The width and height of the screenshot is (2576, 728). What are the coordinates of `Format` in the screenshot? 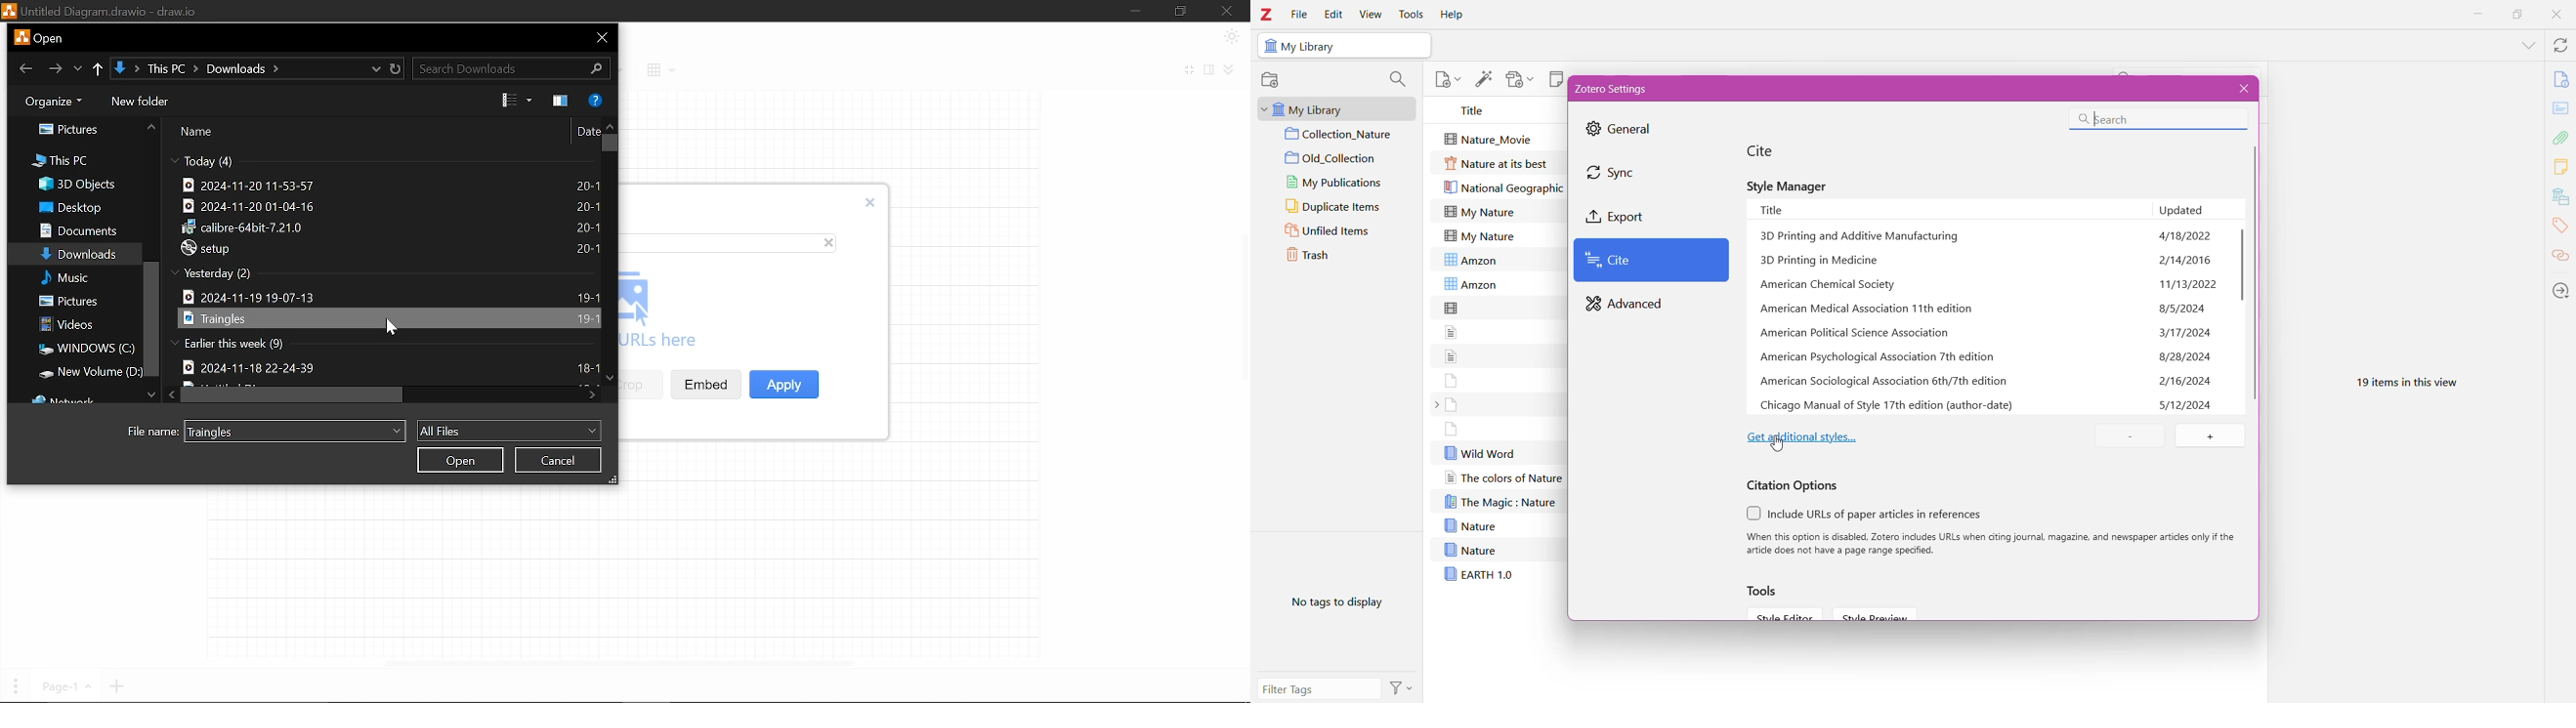 It's located at (1209, 71).